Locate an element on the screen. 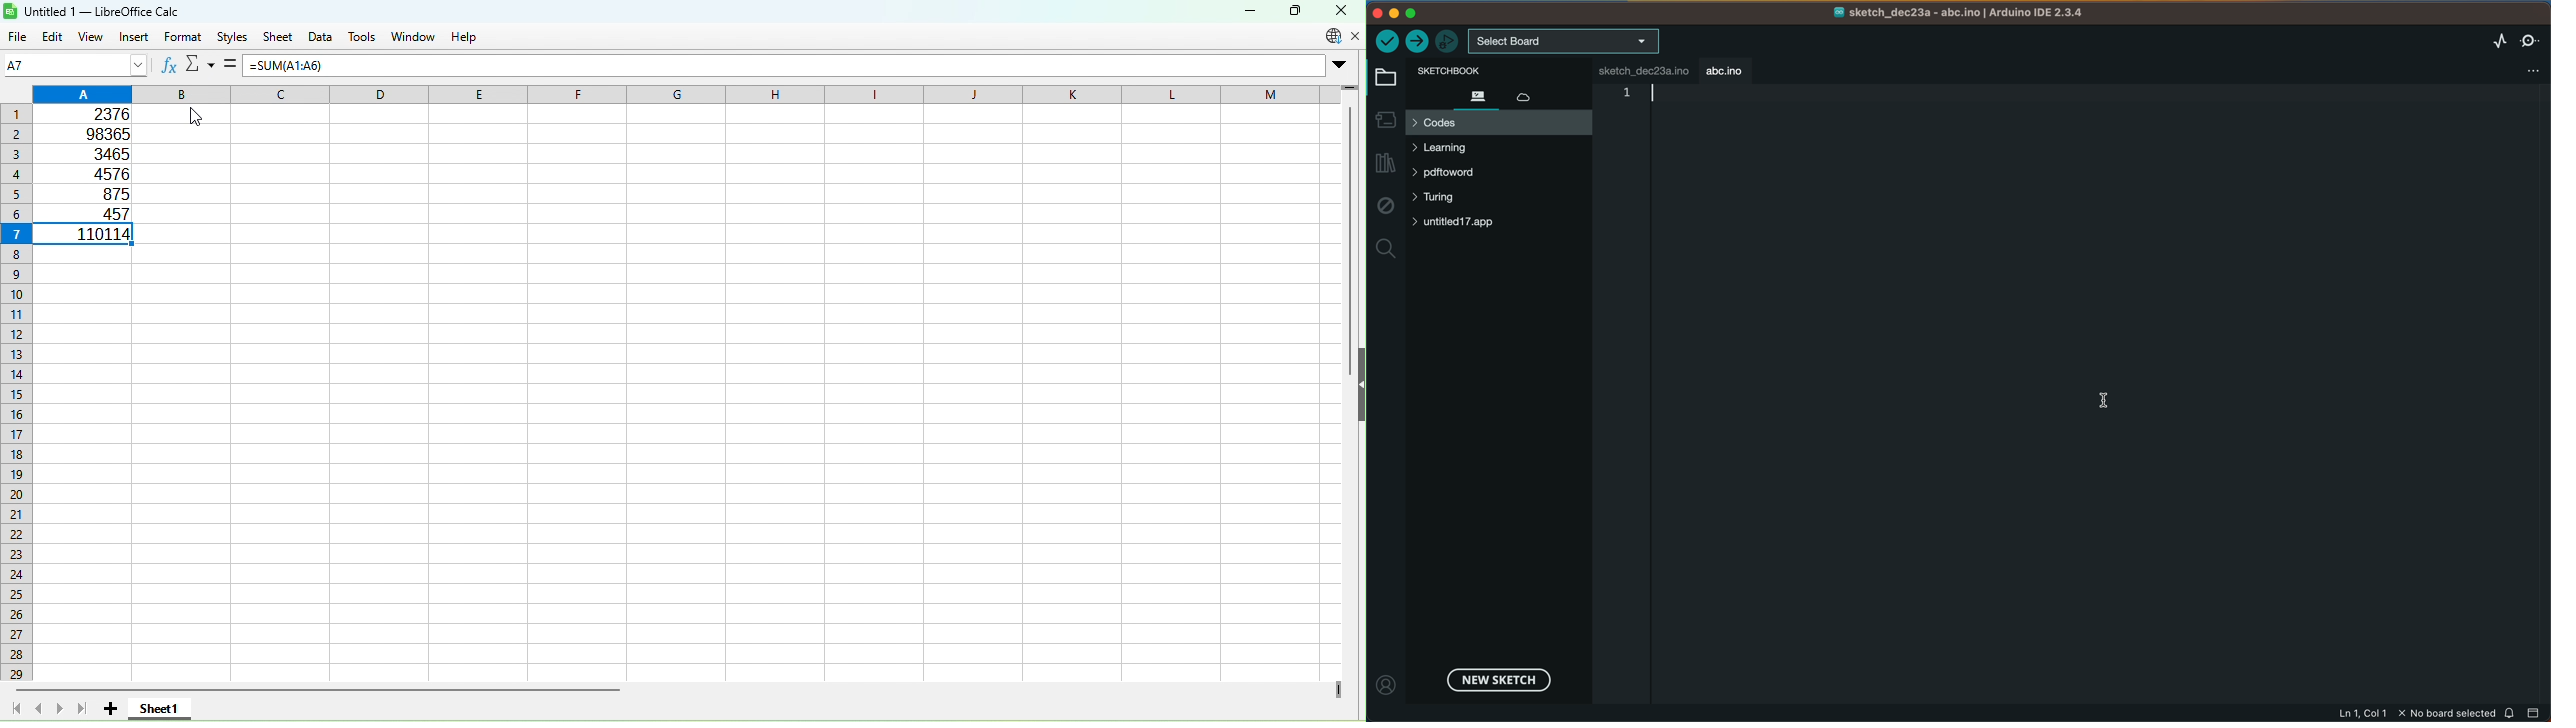  Sheet1 is located at coordinates (159, 707).